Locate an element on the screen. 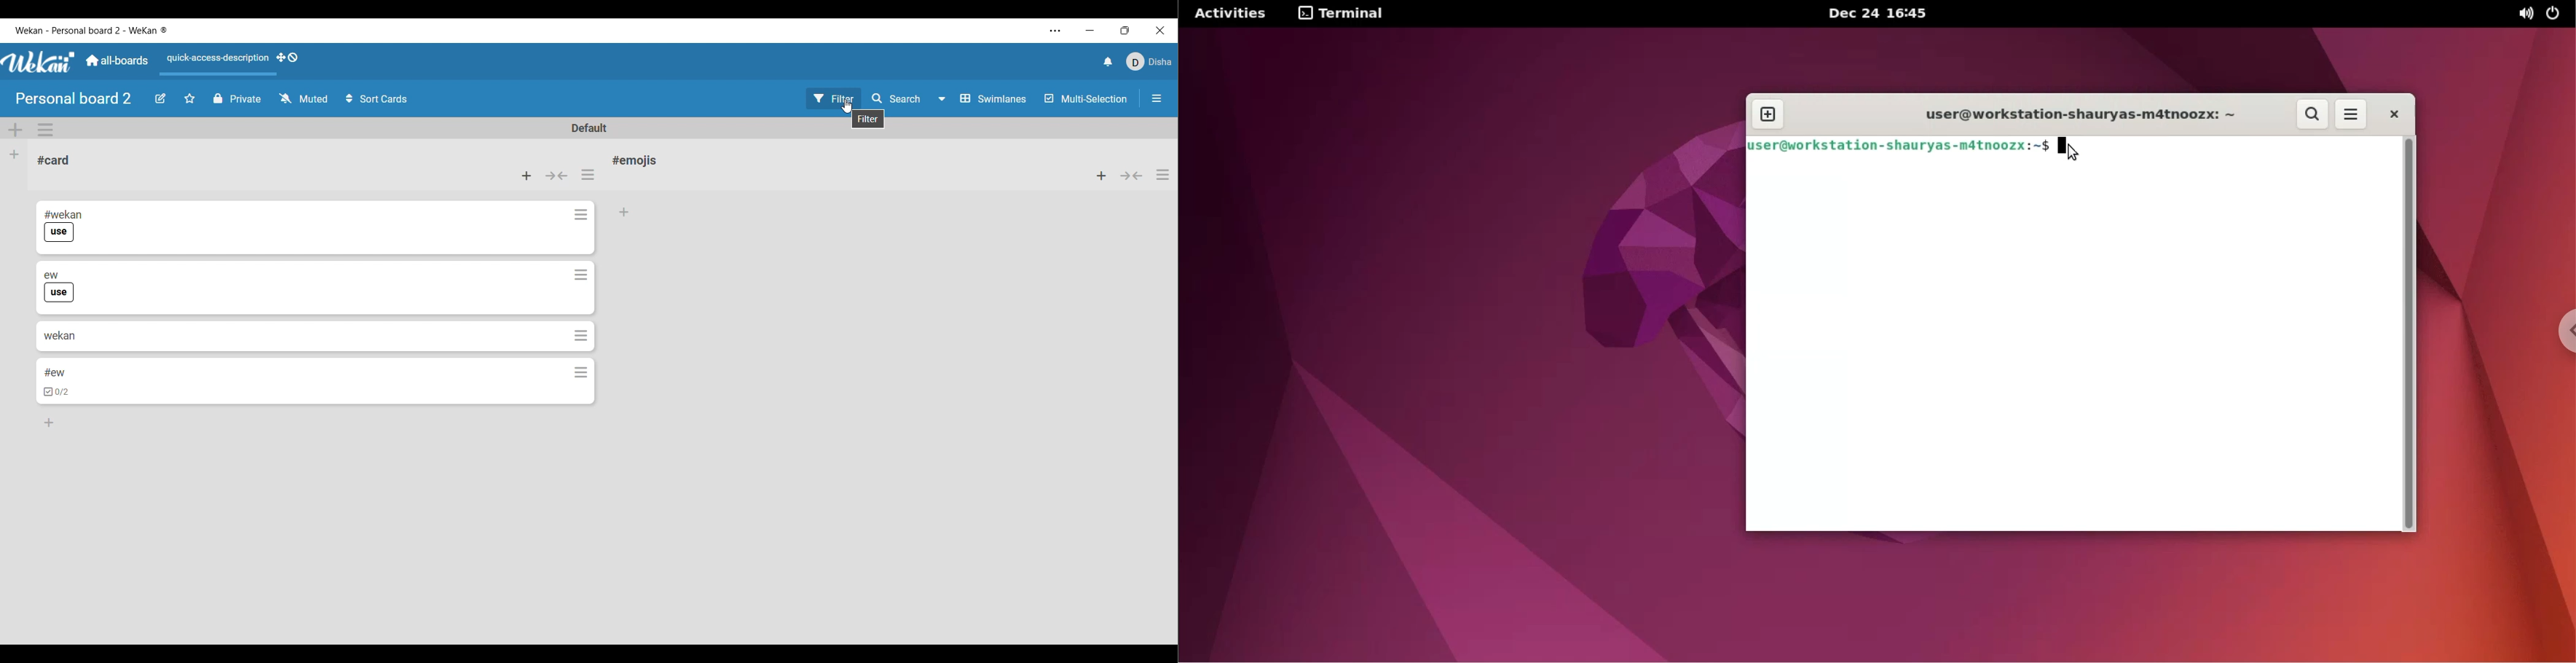 The height and width of the screenshot is (672, 2576). wekan is located at coordinates (59, 335).